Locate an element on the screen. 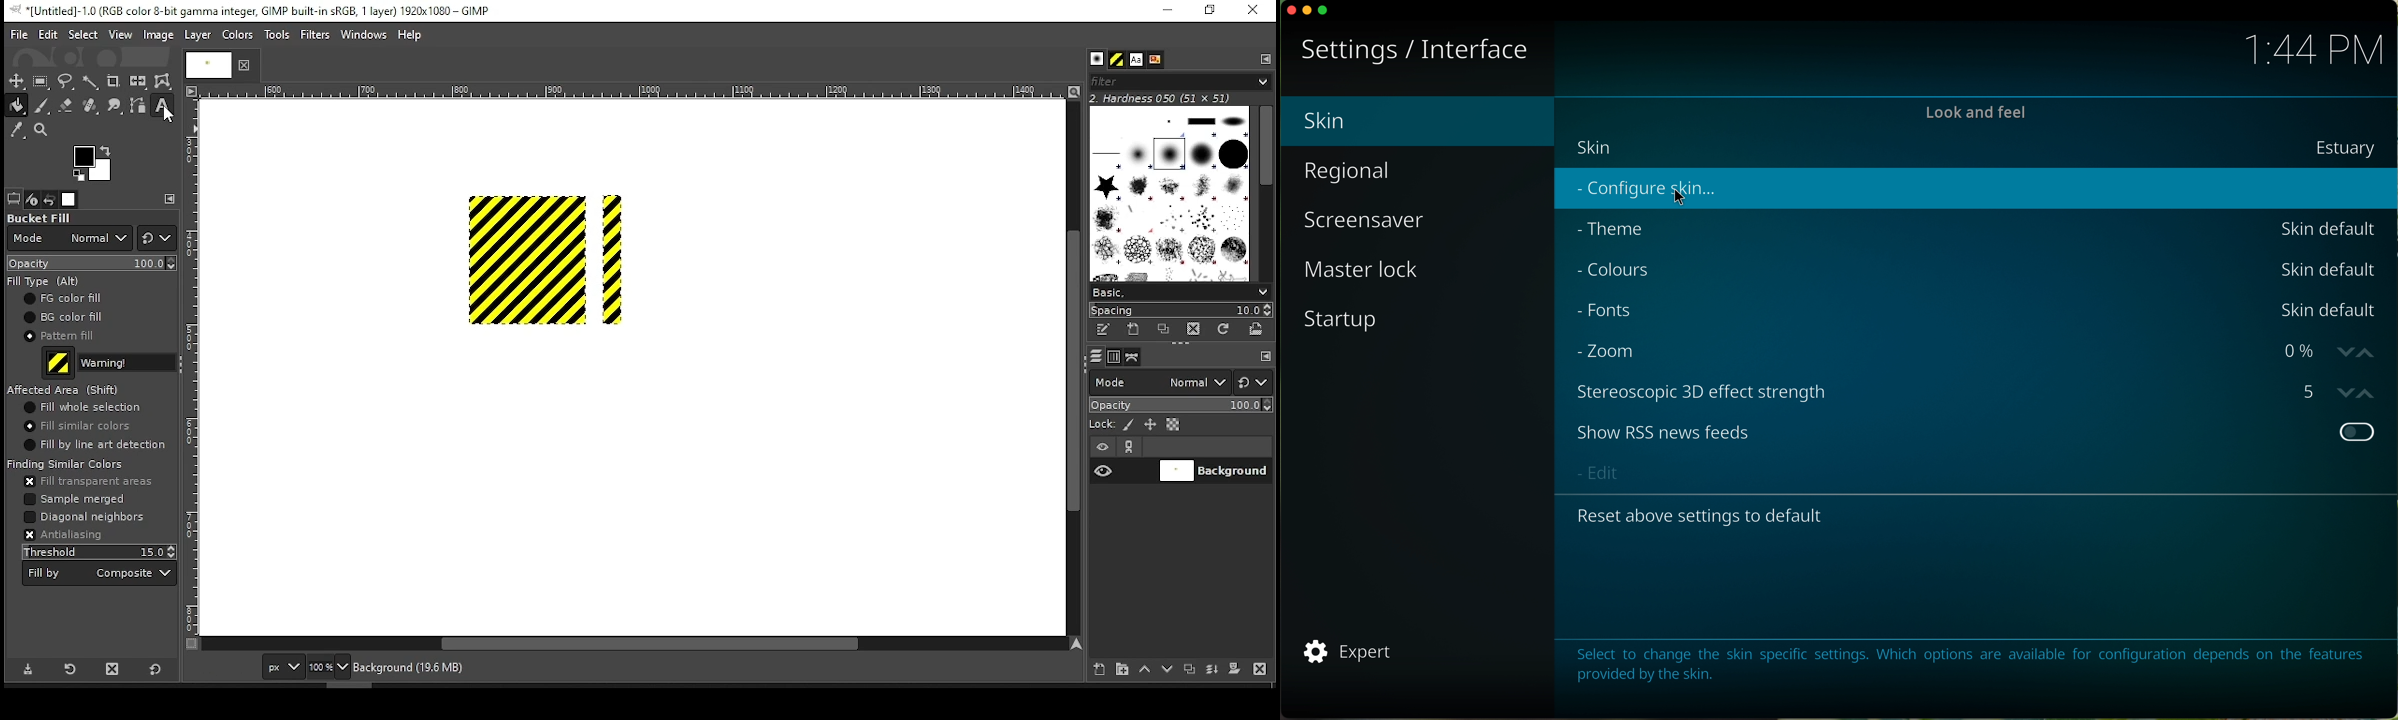 The image size is (2408, 728). layer visibility is located at coordinates (1103, 447).